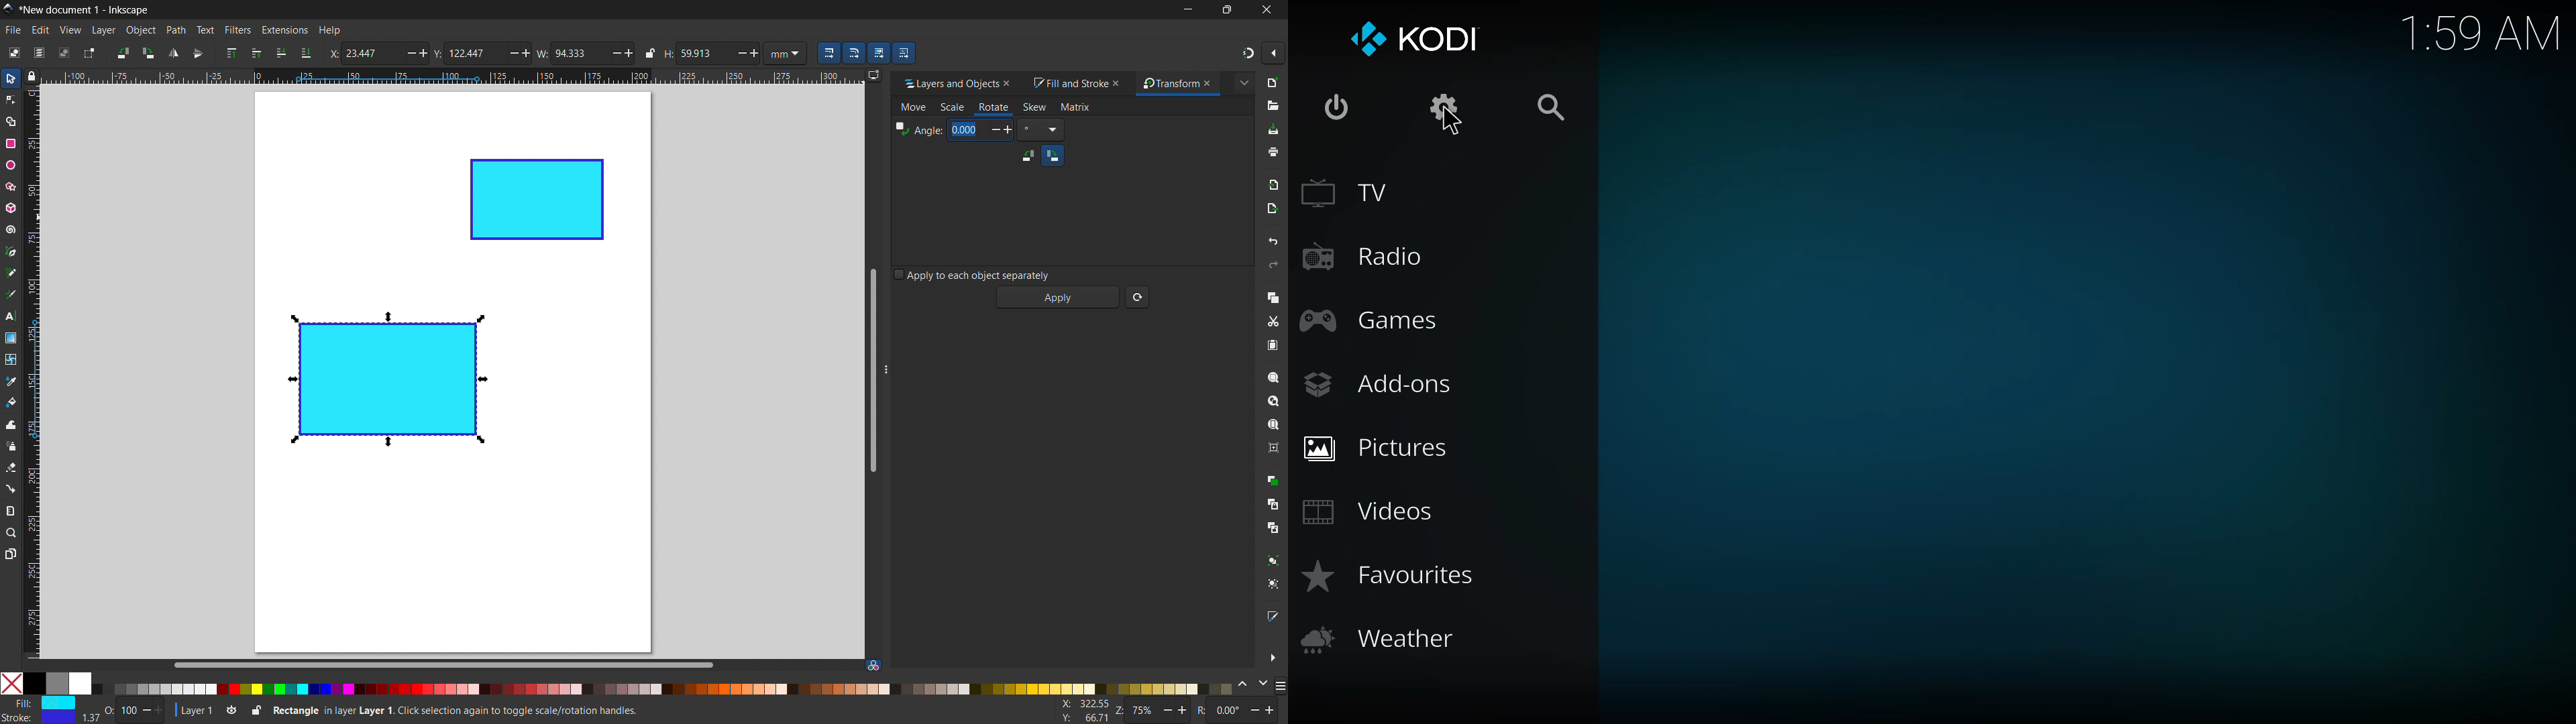 This screenshot has width=2576, height=728. I want to click on zoom center page, so click(1273, 448).